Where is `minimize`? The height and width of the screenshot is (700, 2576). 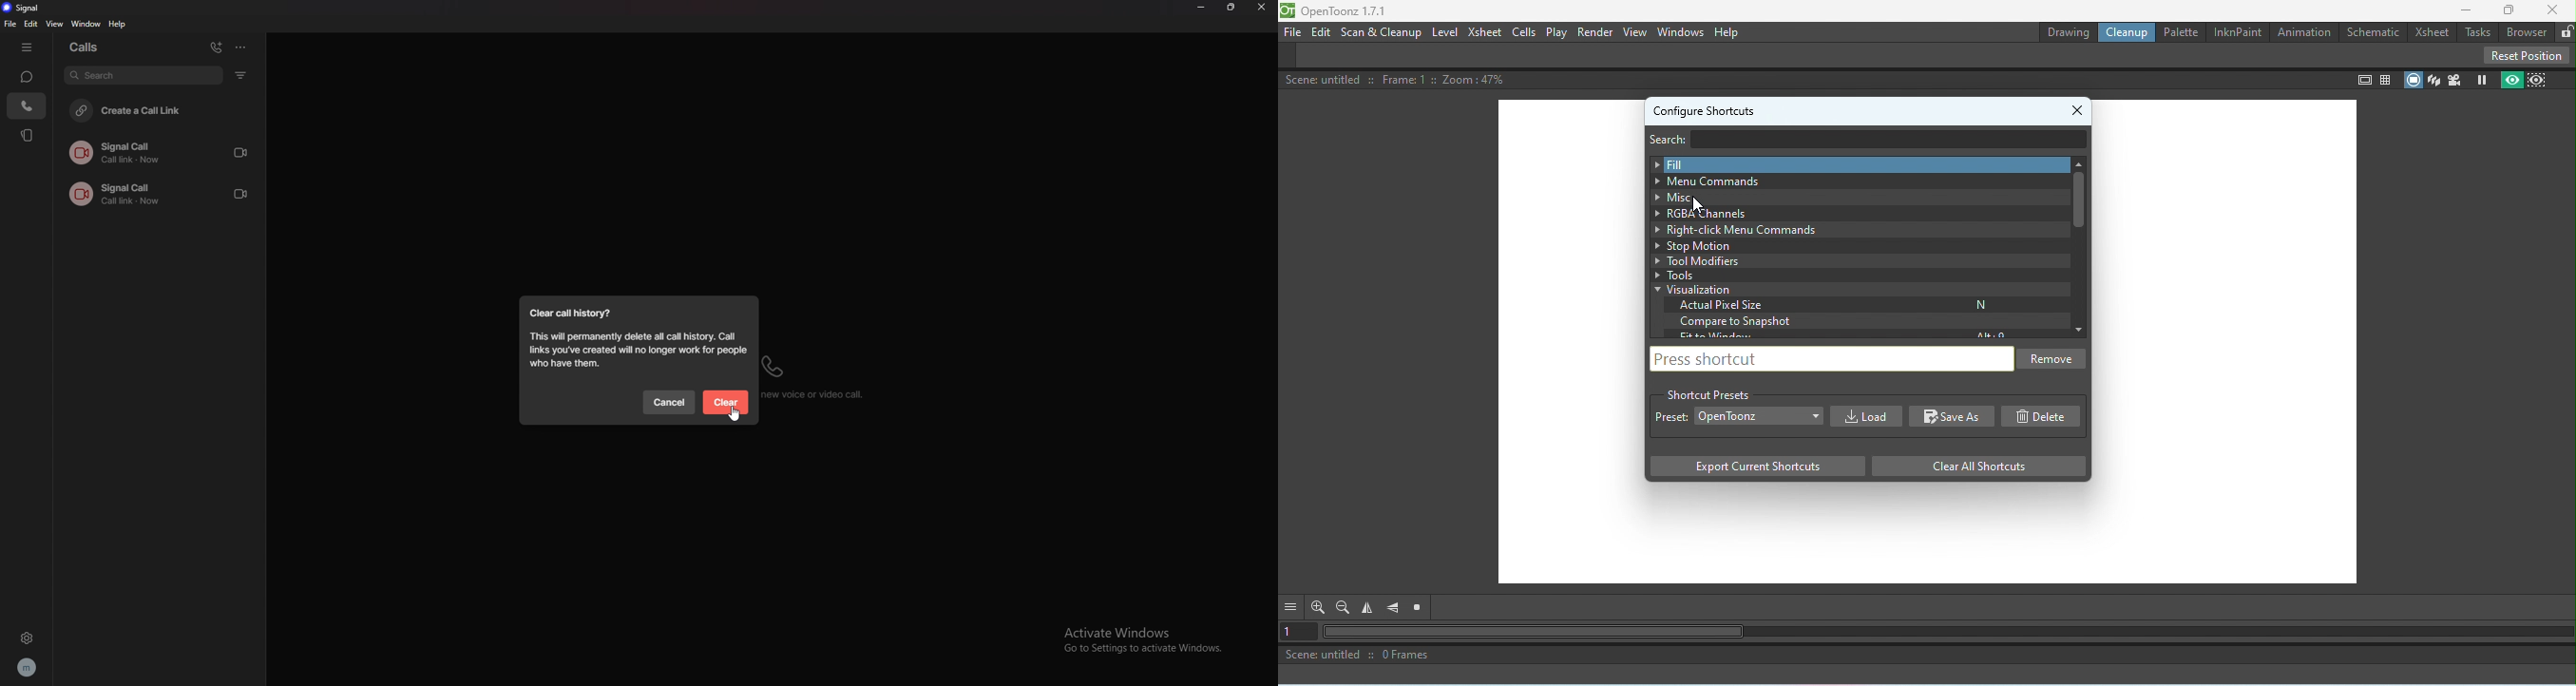 minimize is located at coordinates (1202, 7).